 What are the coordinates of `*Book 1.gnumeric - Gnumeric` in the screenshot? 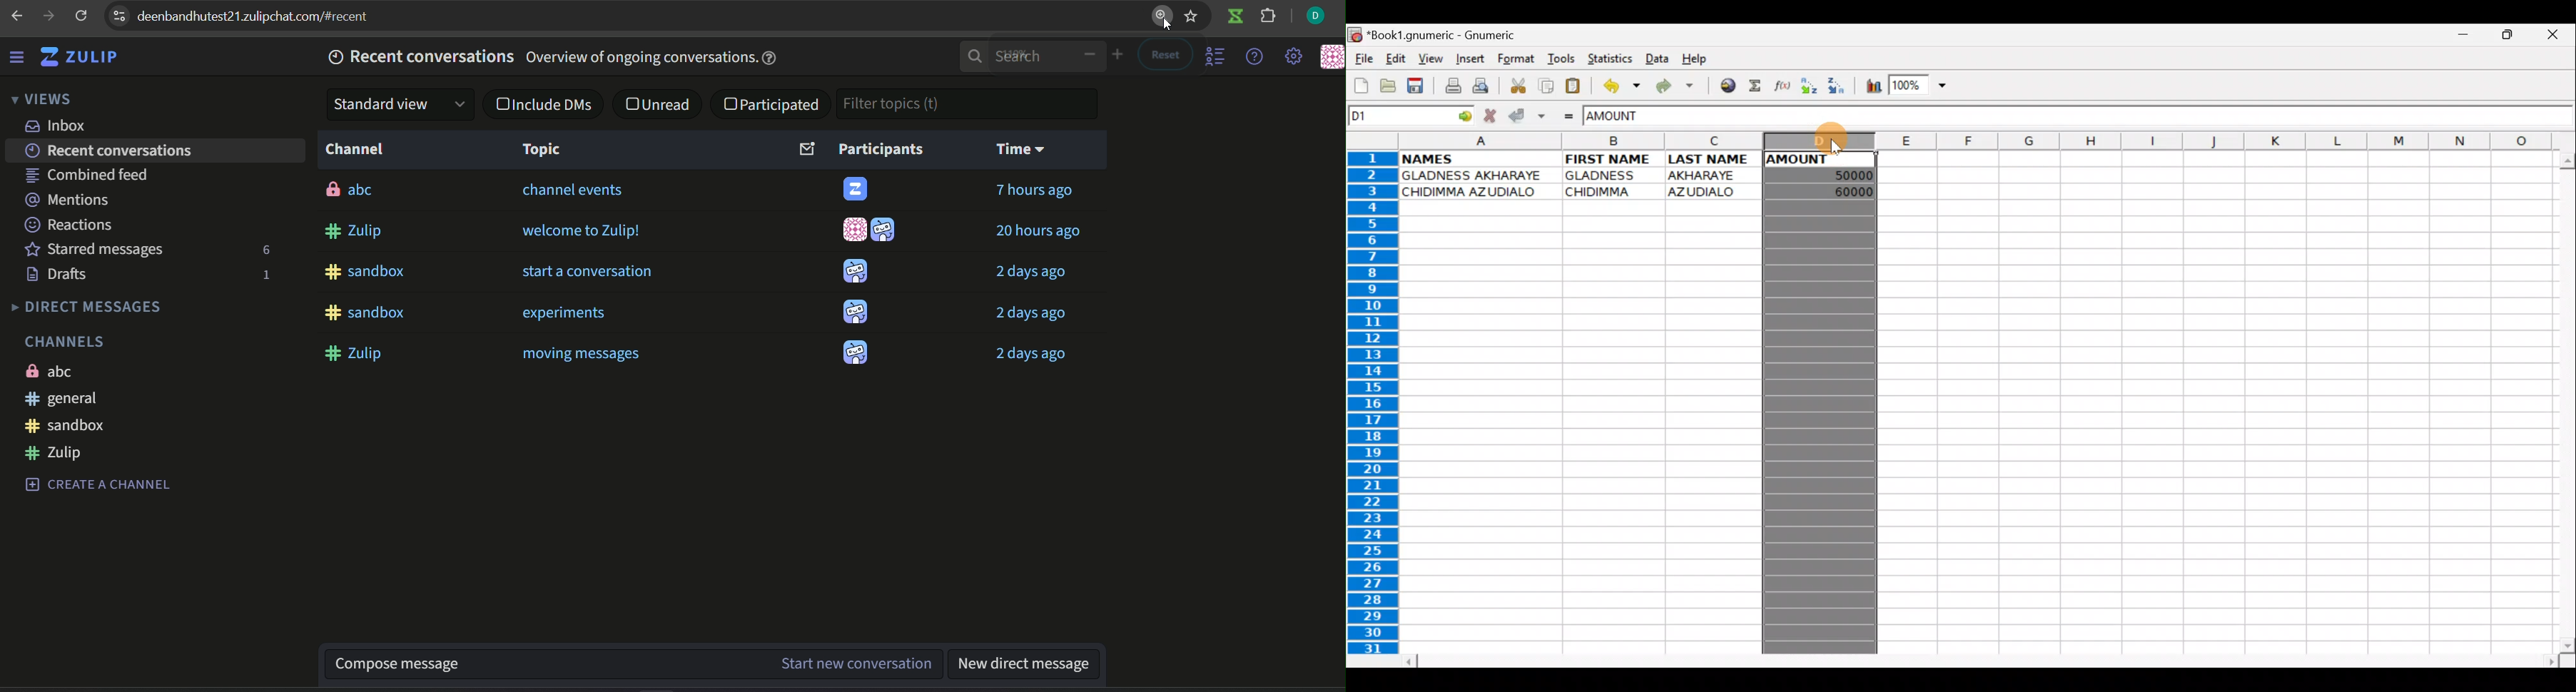 It's located at (1450, 37).